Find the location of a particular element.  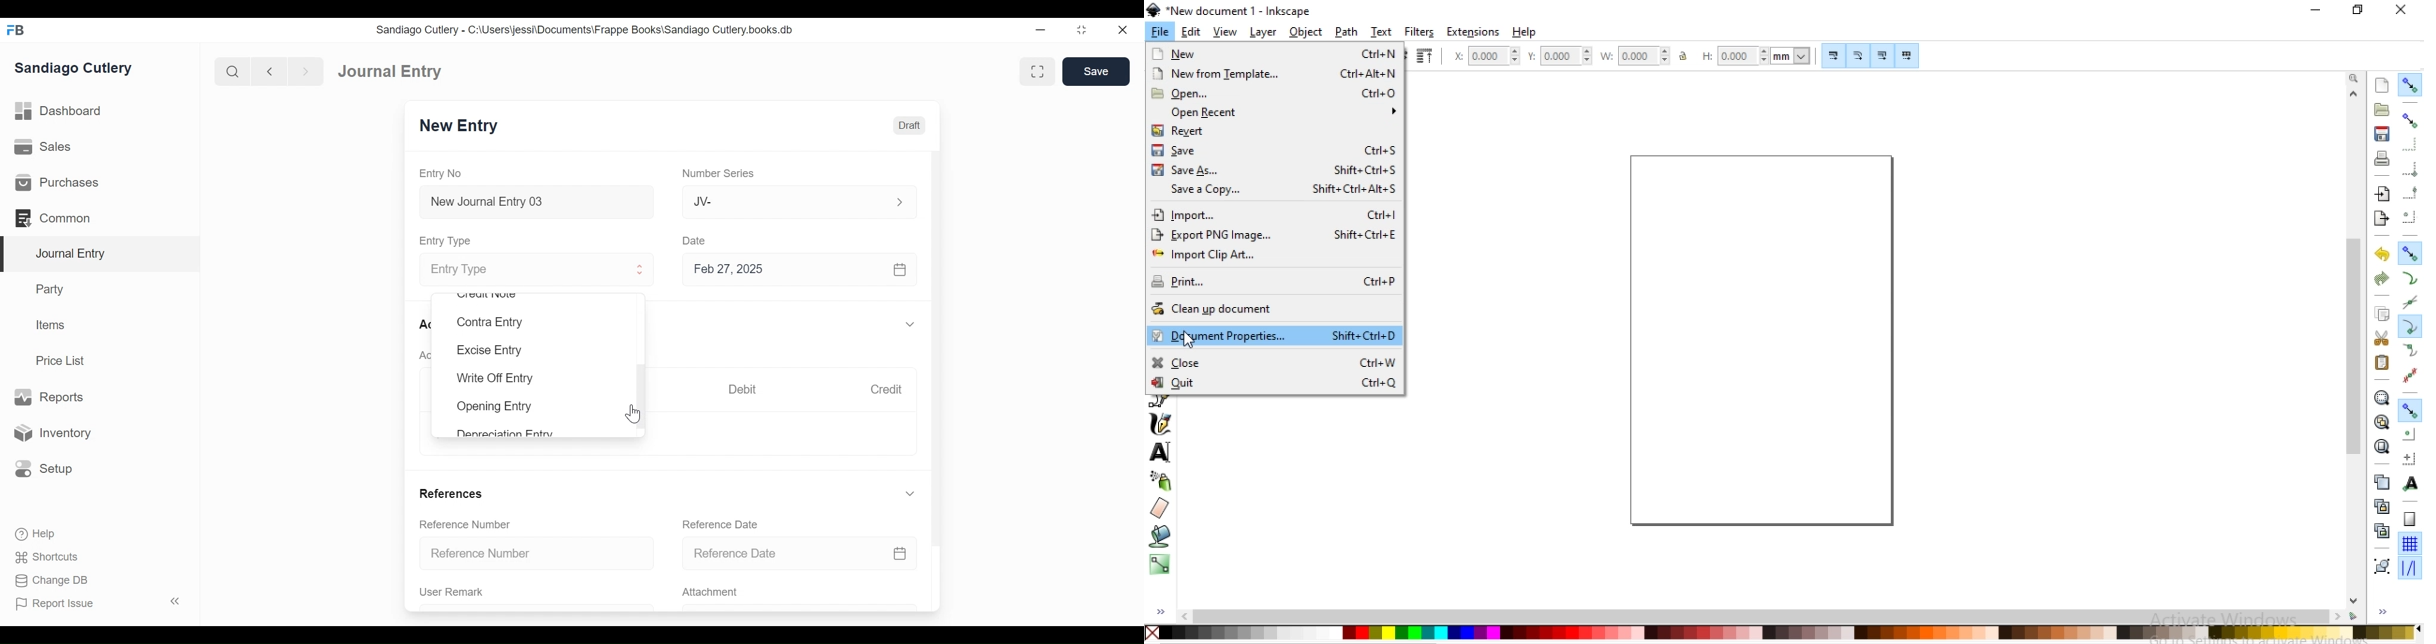

zoom to fit page is located at coordinates (2381, 446).